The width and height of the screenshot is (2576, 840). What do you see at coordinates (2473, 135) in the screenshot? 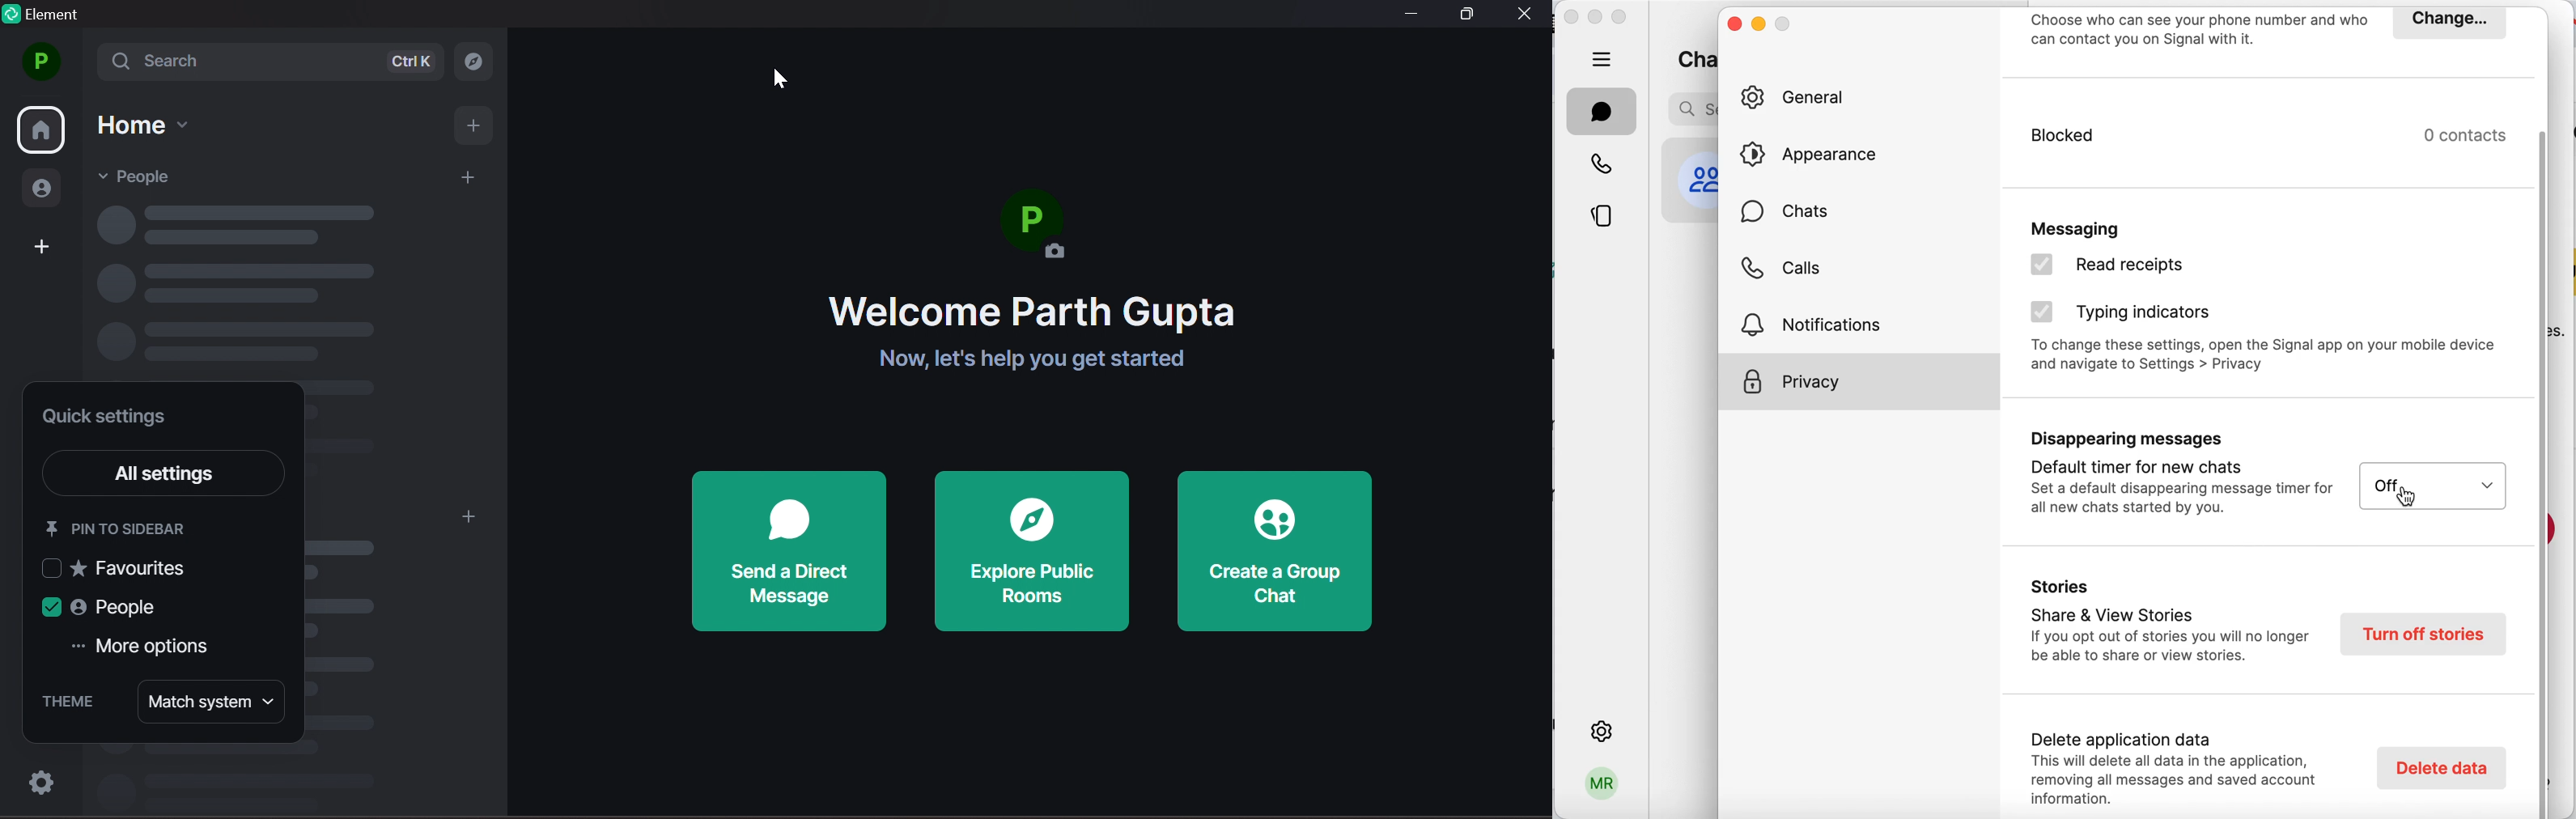
I see `0 contacts` at bounding box center [2473, 135].